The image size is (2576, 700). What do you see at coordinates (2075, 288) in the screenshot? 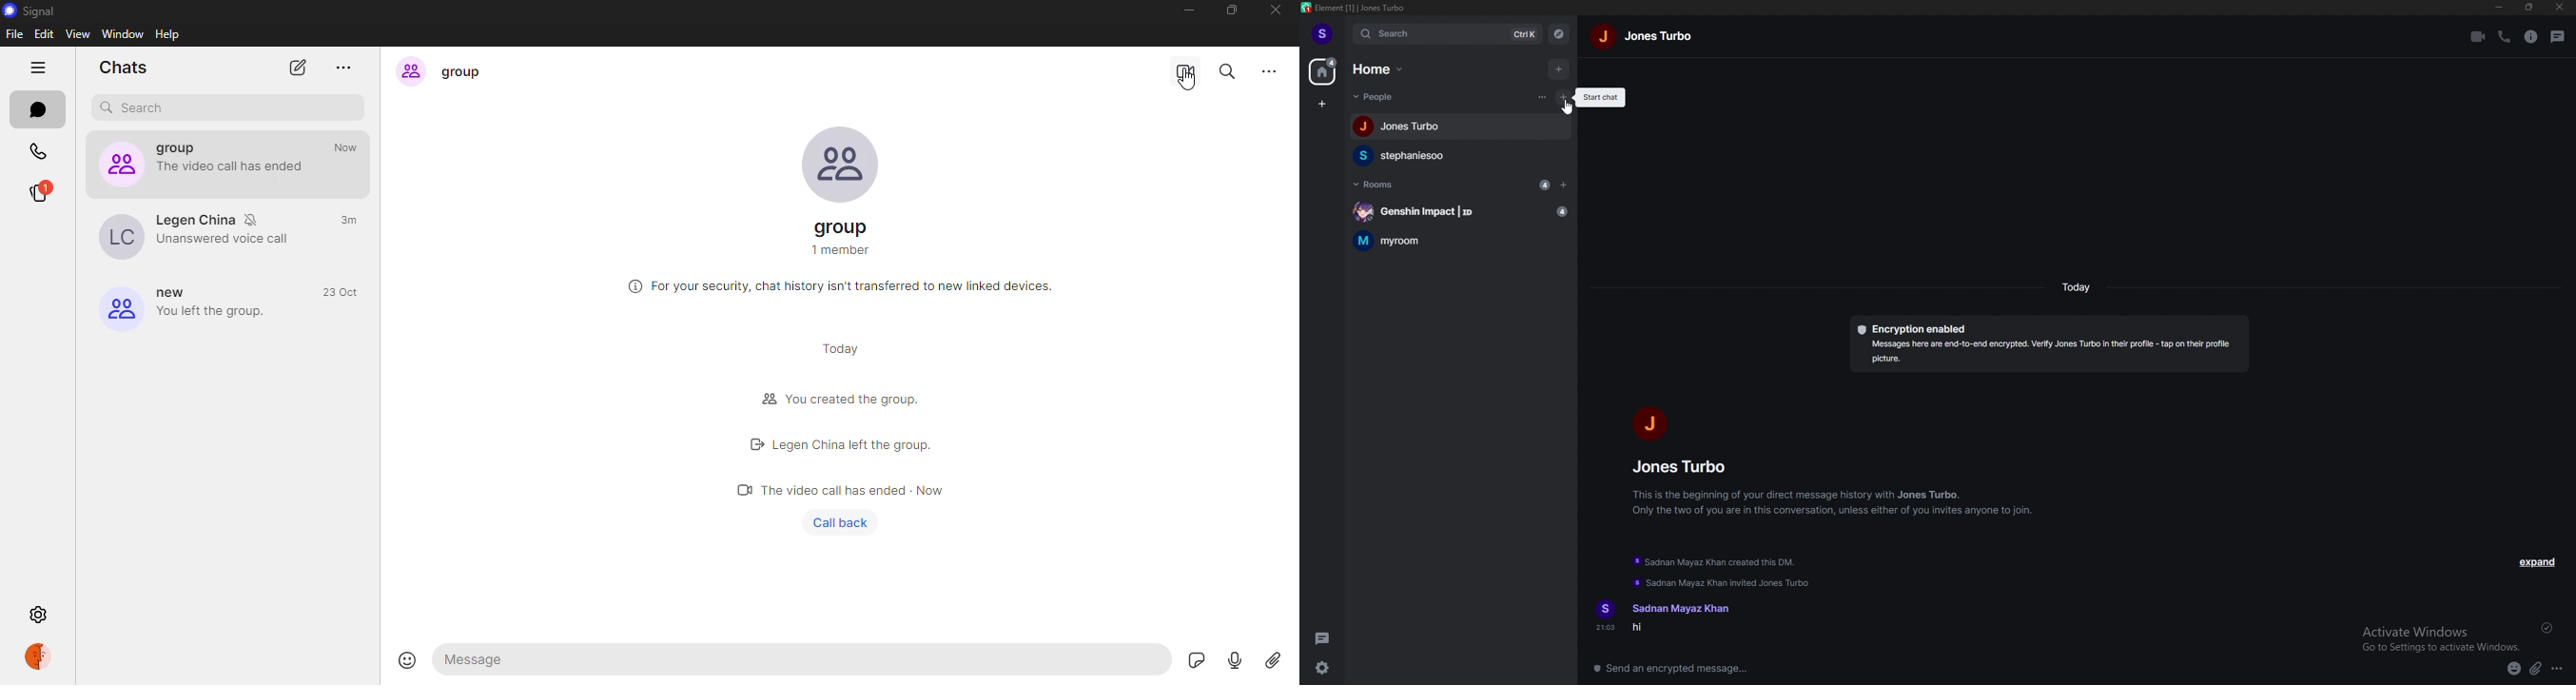
I see `today` at bounding box center [2075, 288].